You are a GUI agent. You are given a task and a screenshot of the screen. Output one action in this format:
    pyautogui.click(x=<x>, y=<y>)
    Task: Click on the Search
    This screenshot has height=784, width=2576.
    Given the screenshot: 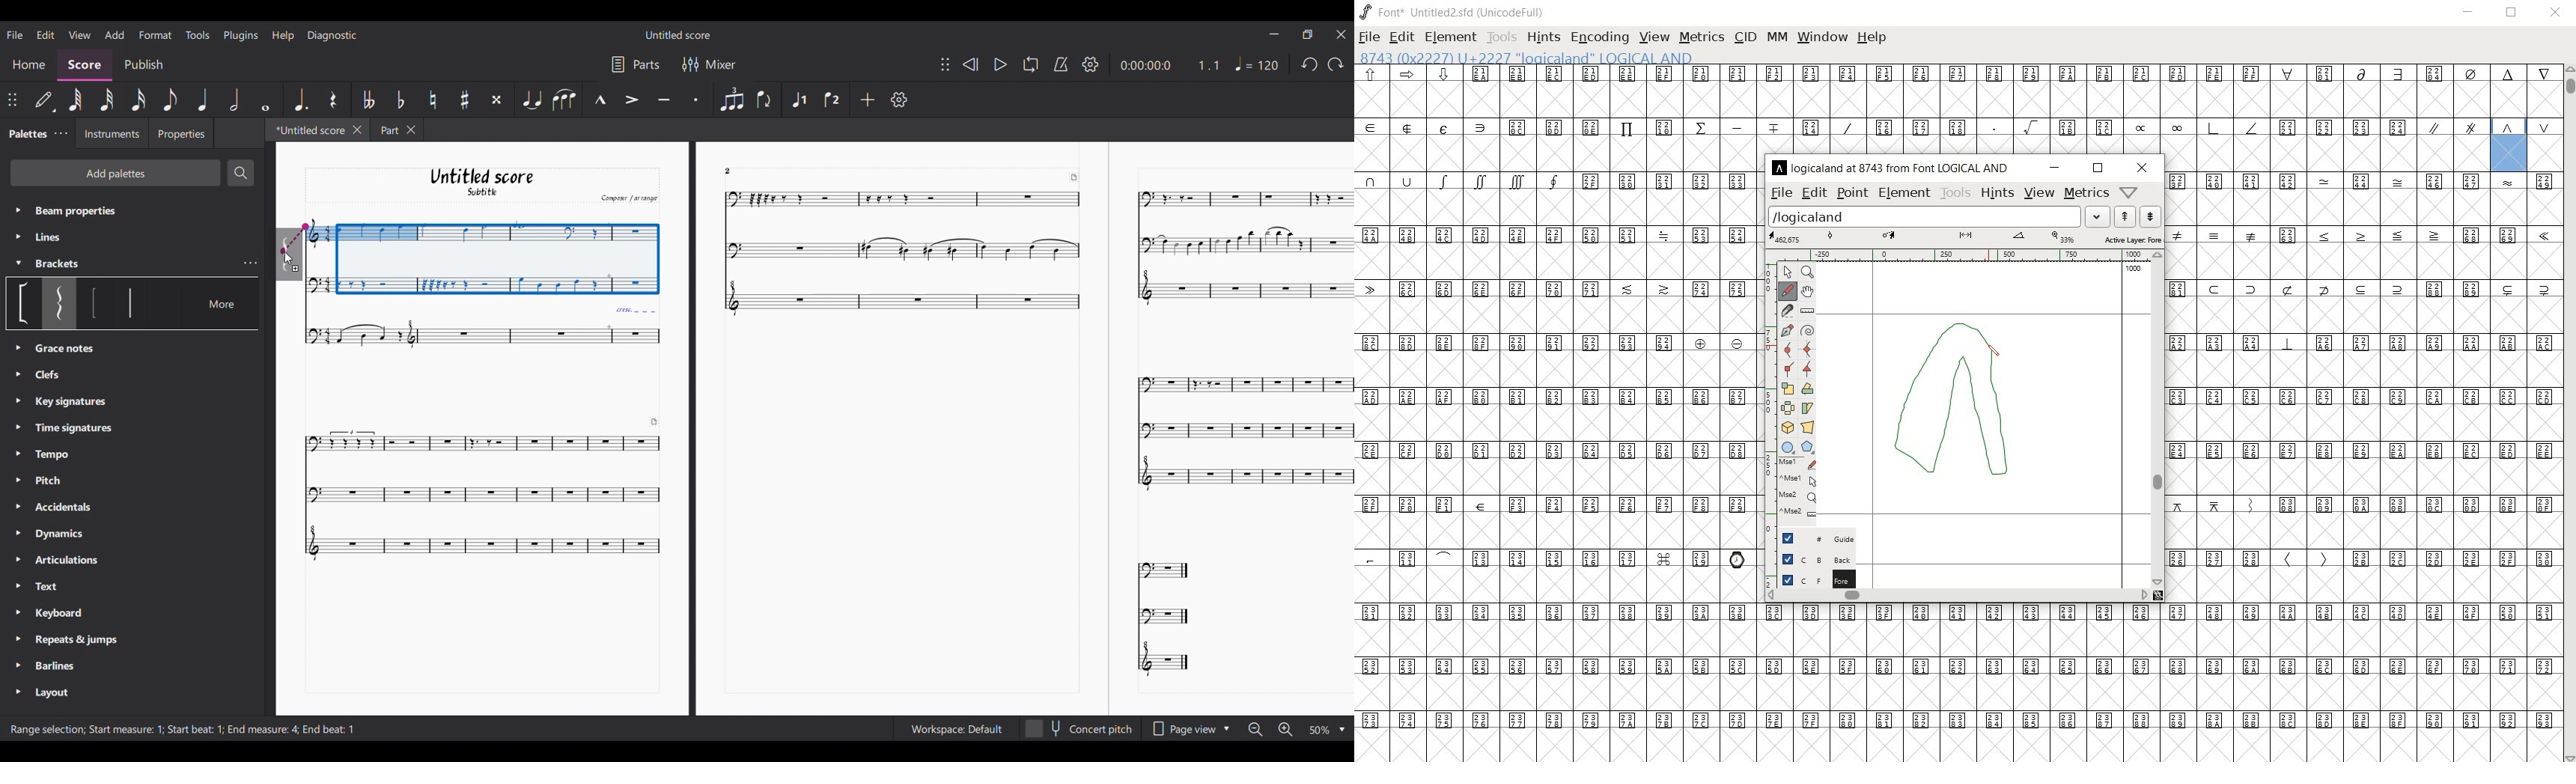 What is the action you would take?
    pyautogui.click(x=241, y=173)
    